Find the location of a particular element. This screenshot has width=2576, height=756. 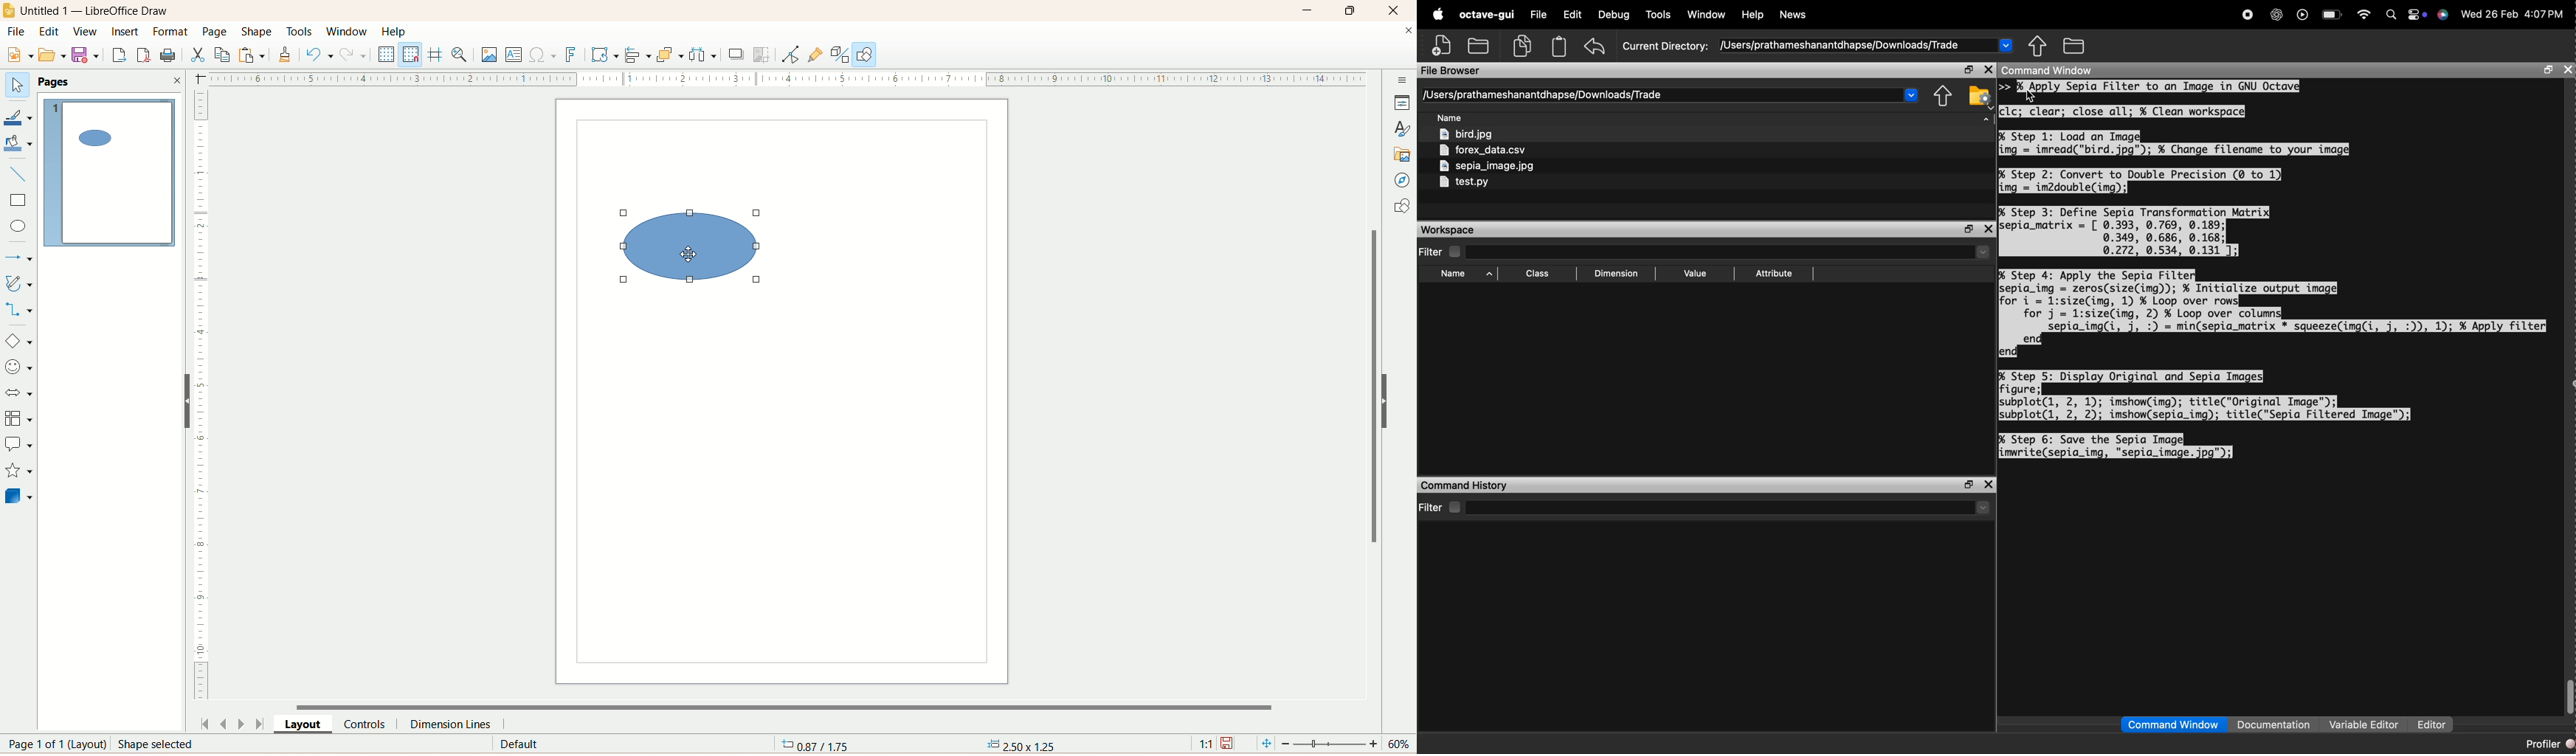

close documents is located at coordinates (1408, 32).